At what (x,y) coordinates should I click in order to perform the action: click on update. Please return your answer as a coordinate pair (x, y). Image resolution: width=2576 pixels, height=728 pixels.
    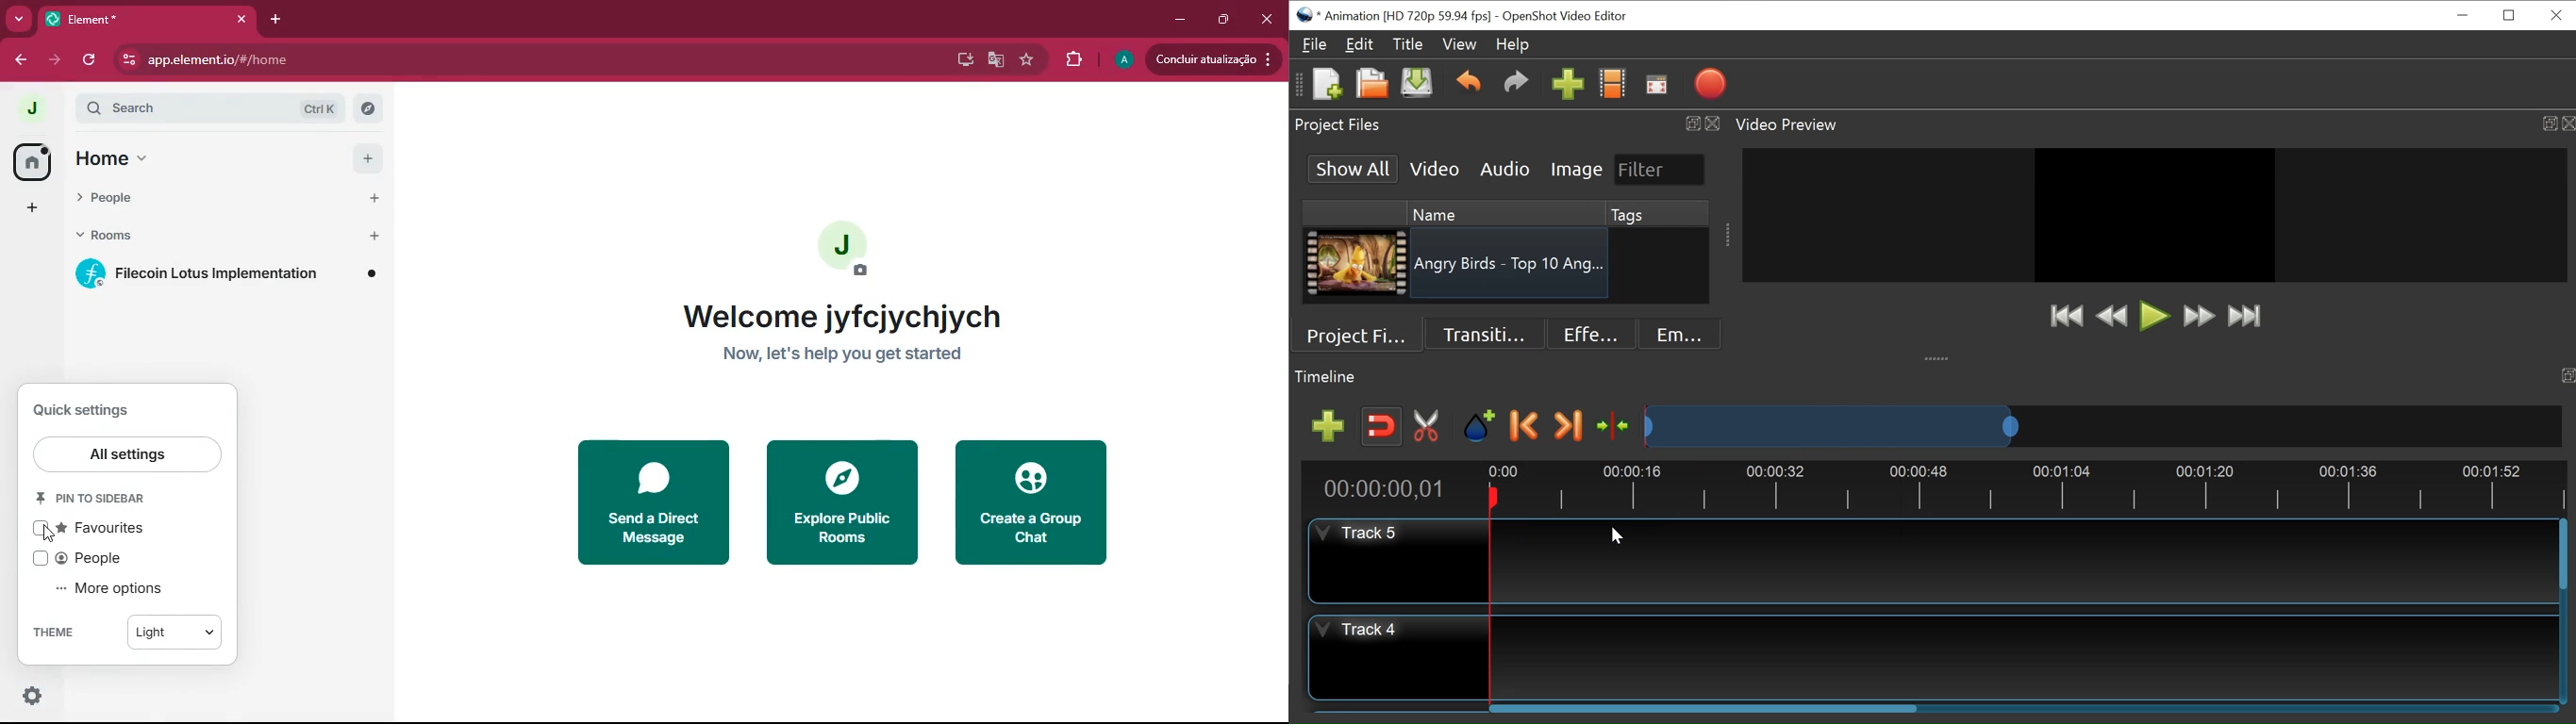
    Looking at the image, I should click on (1214, 59).